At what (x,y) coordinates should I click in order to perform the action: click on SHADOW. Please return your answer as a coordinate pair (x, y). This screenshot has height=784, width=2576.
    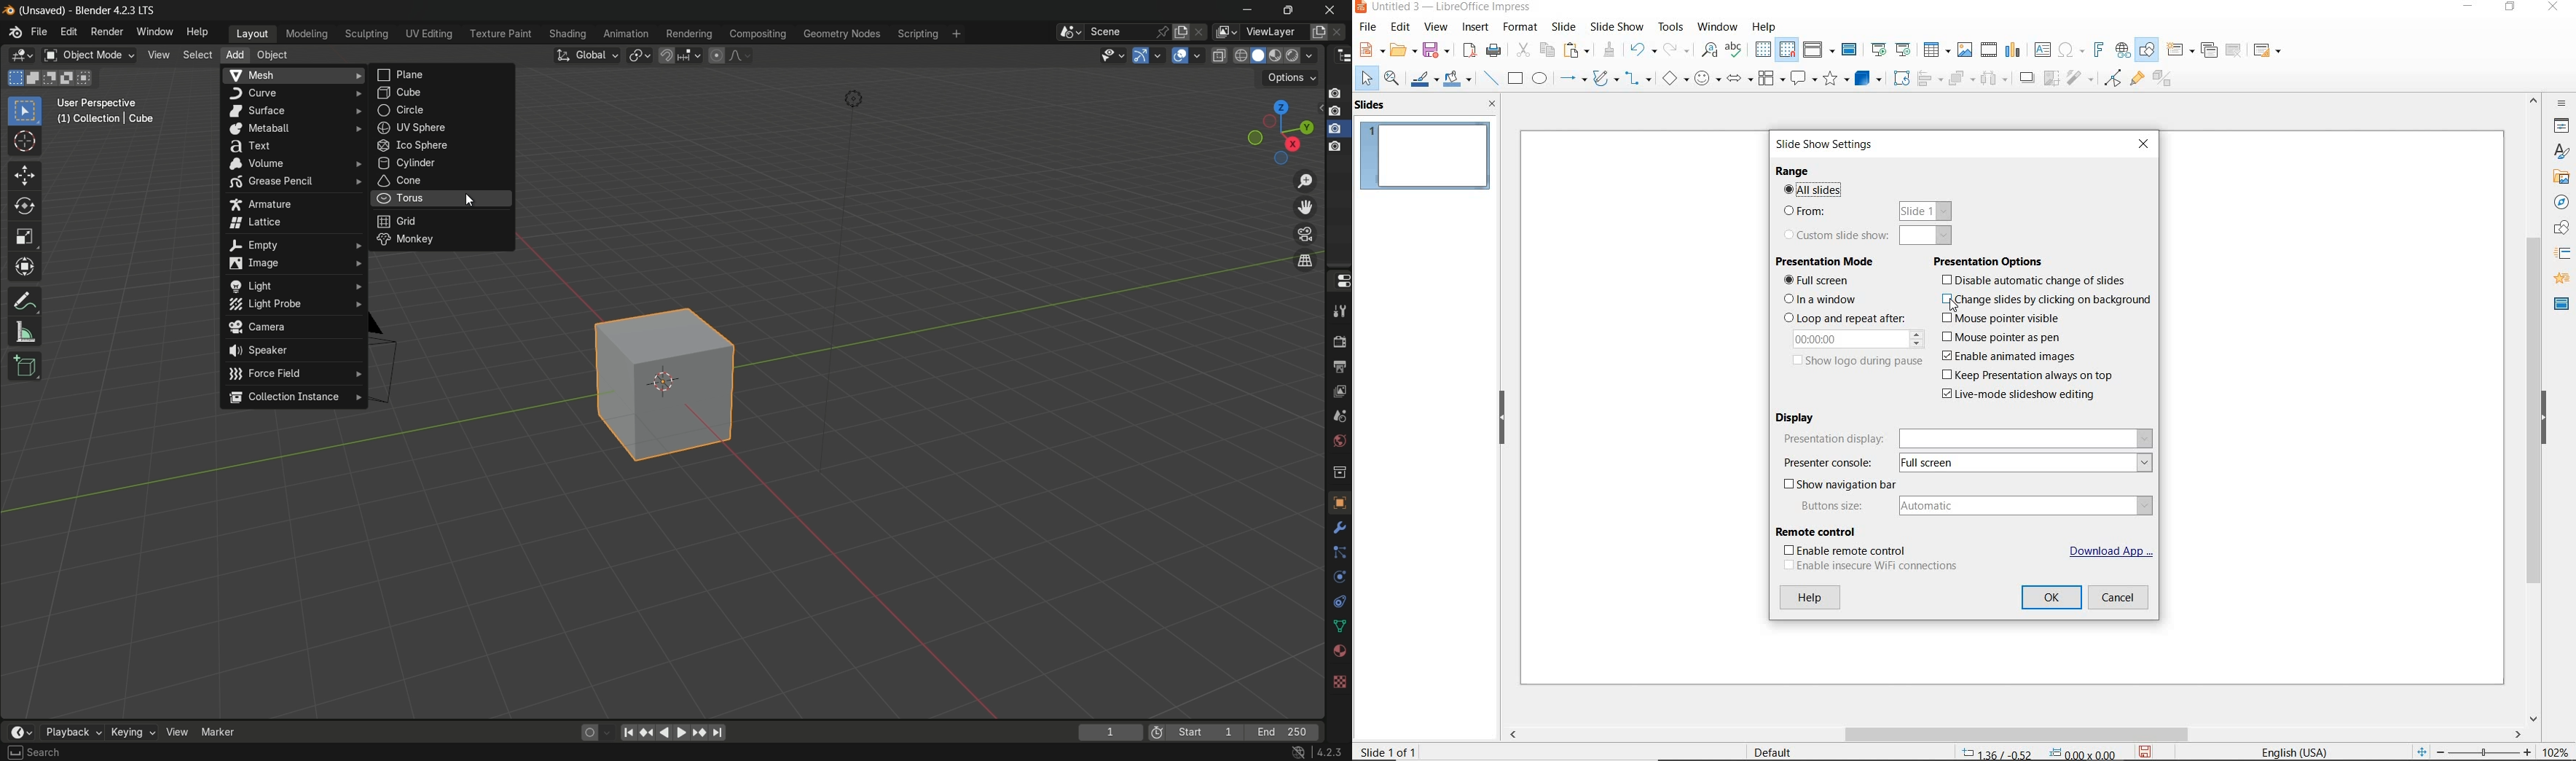
    Looking at the image, I should click on (2026, 78).